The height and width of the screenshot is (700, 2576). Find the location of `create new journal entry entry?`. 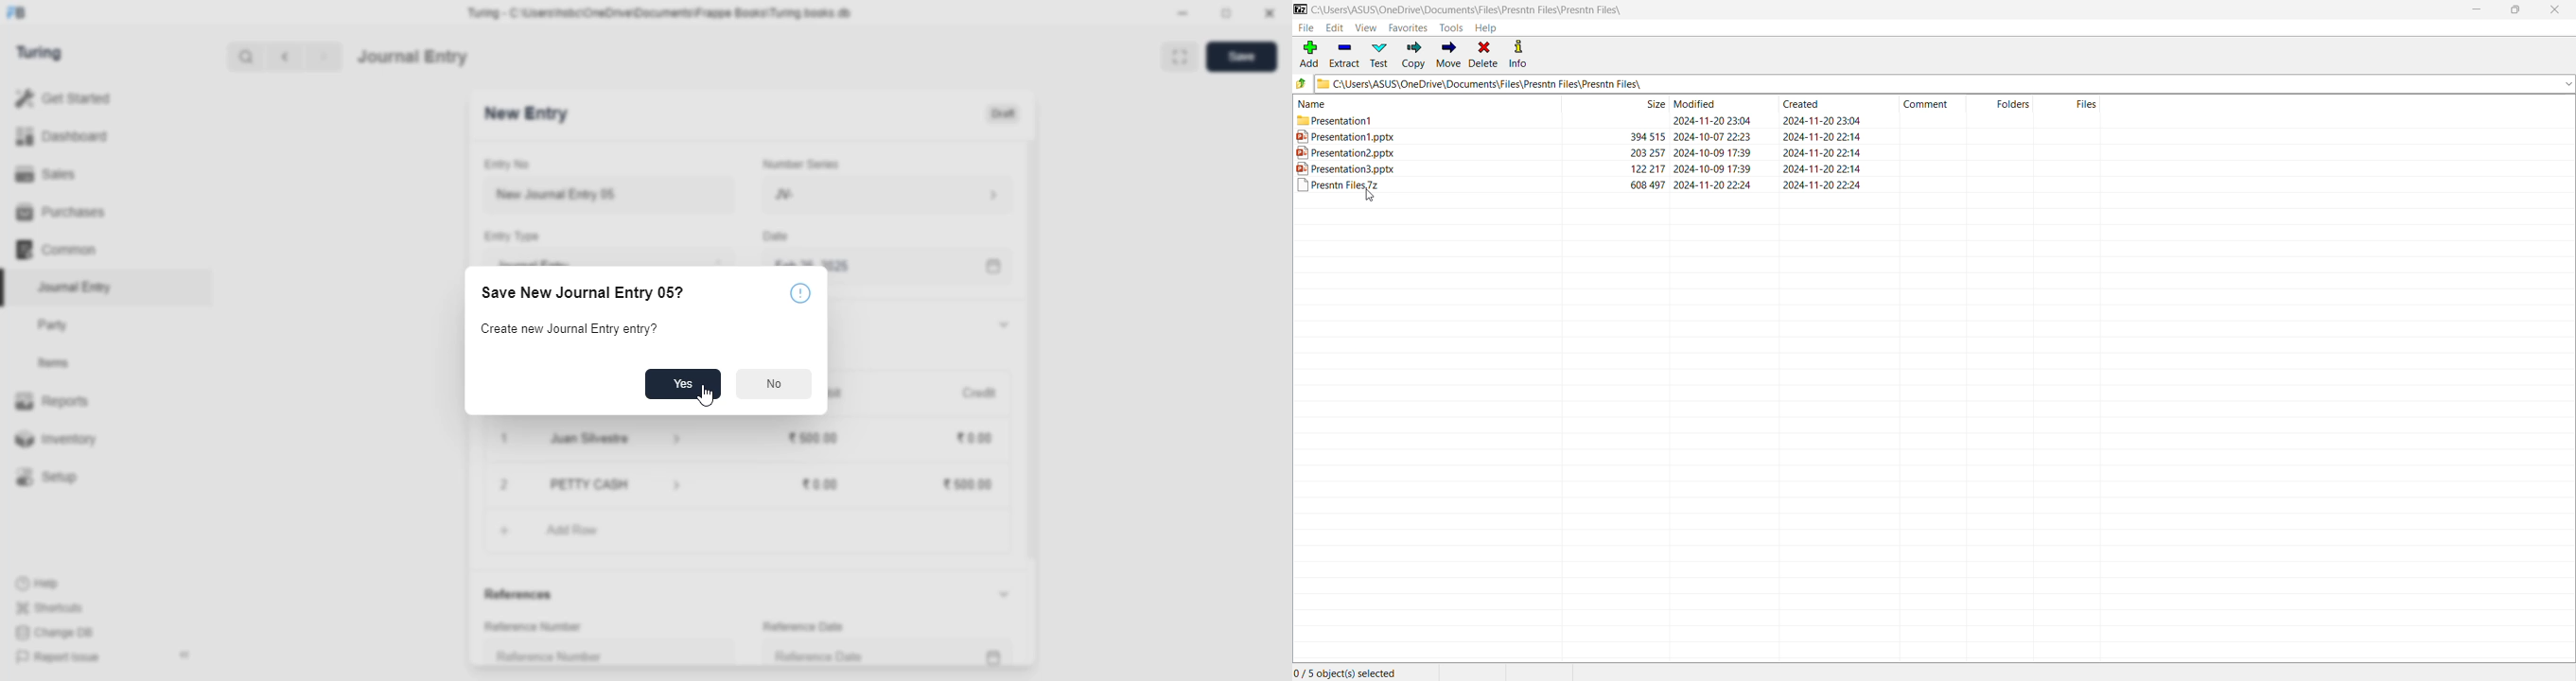

create new journal entry entry? is located at coordinates (571, 329).